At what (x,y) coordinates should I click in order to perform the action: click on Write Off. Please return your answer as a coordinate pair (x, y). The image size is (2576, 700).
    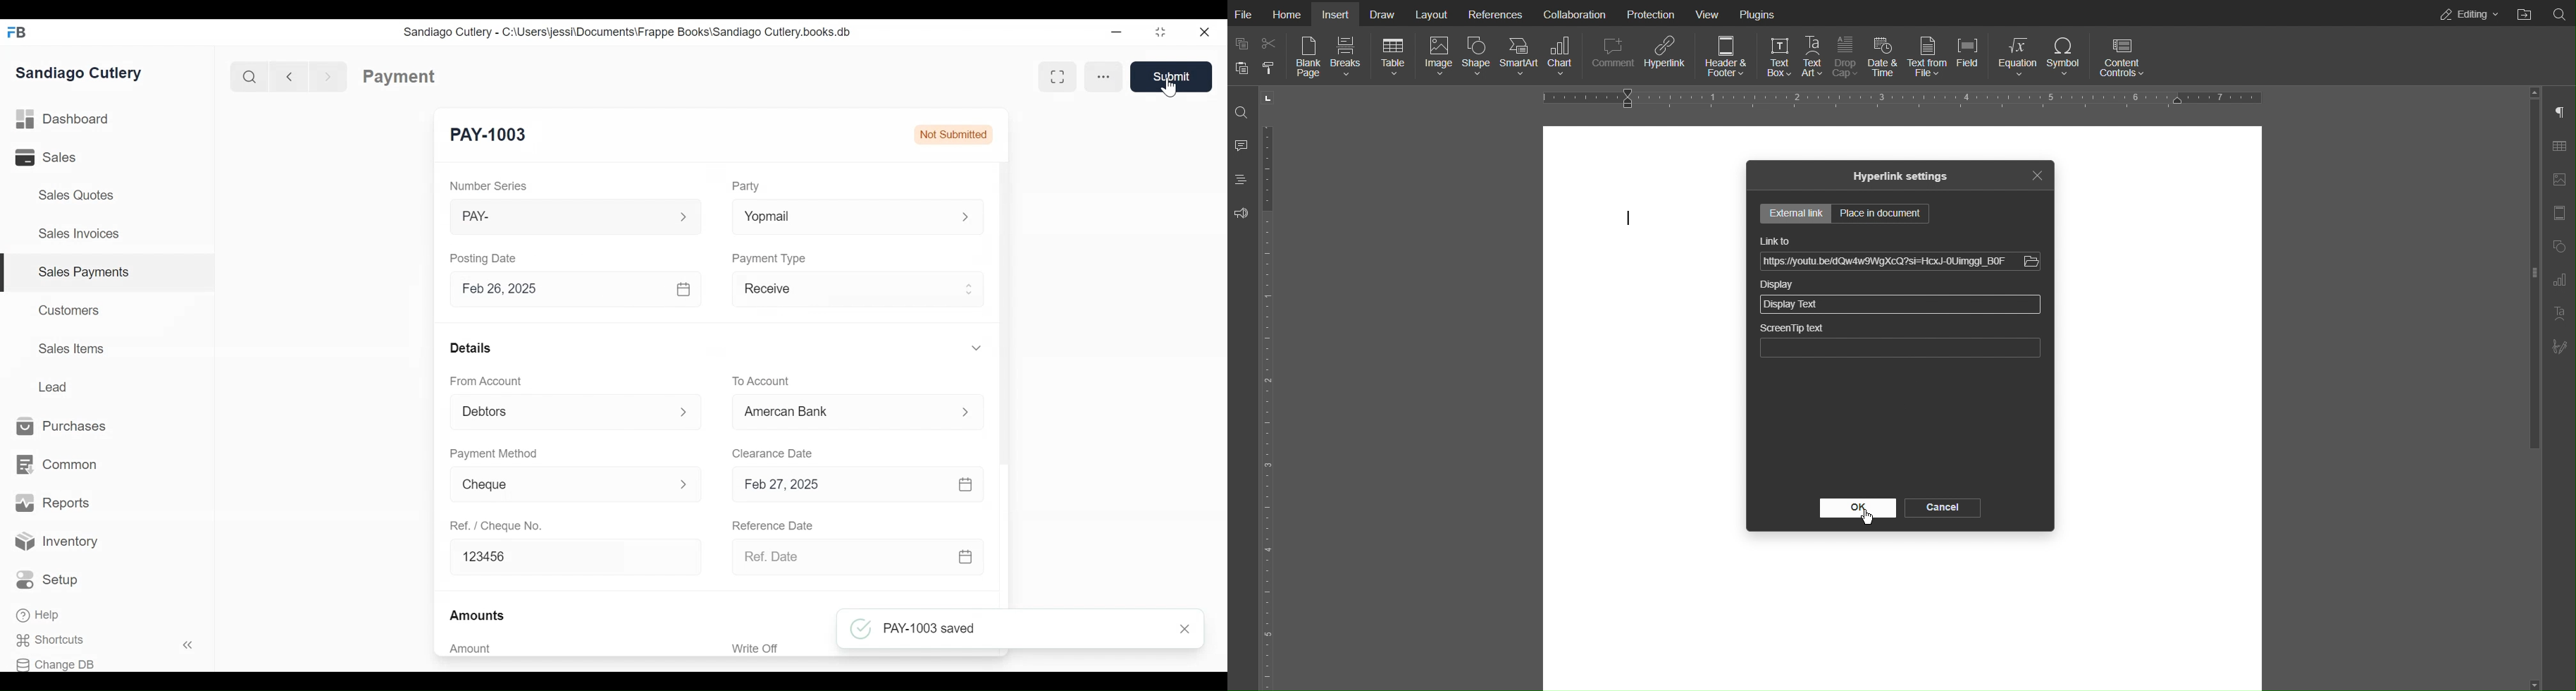
    Looking at the image, I should click on (754, 647).